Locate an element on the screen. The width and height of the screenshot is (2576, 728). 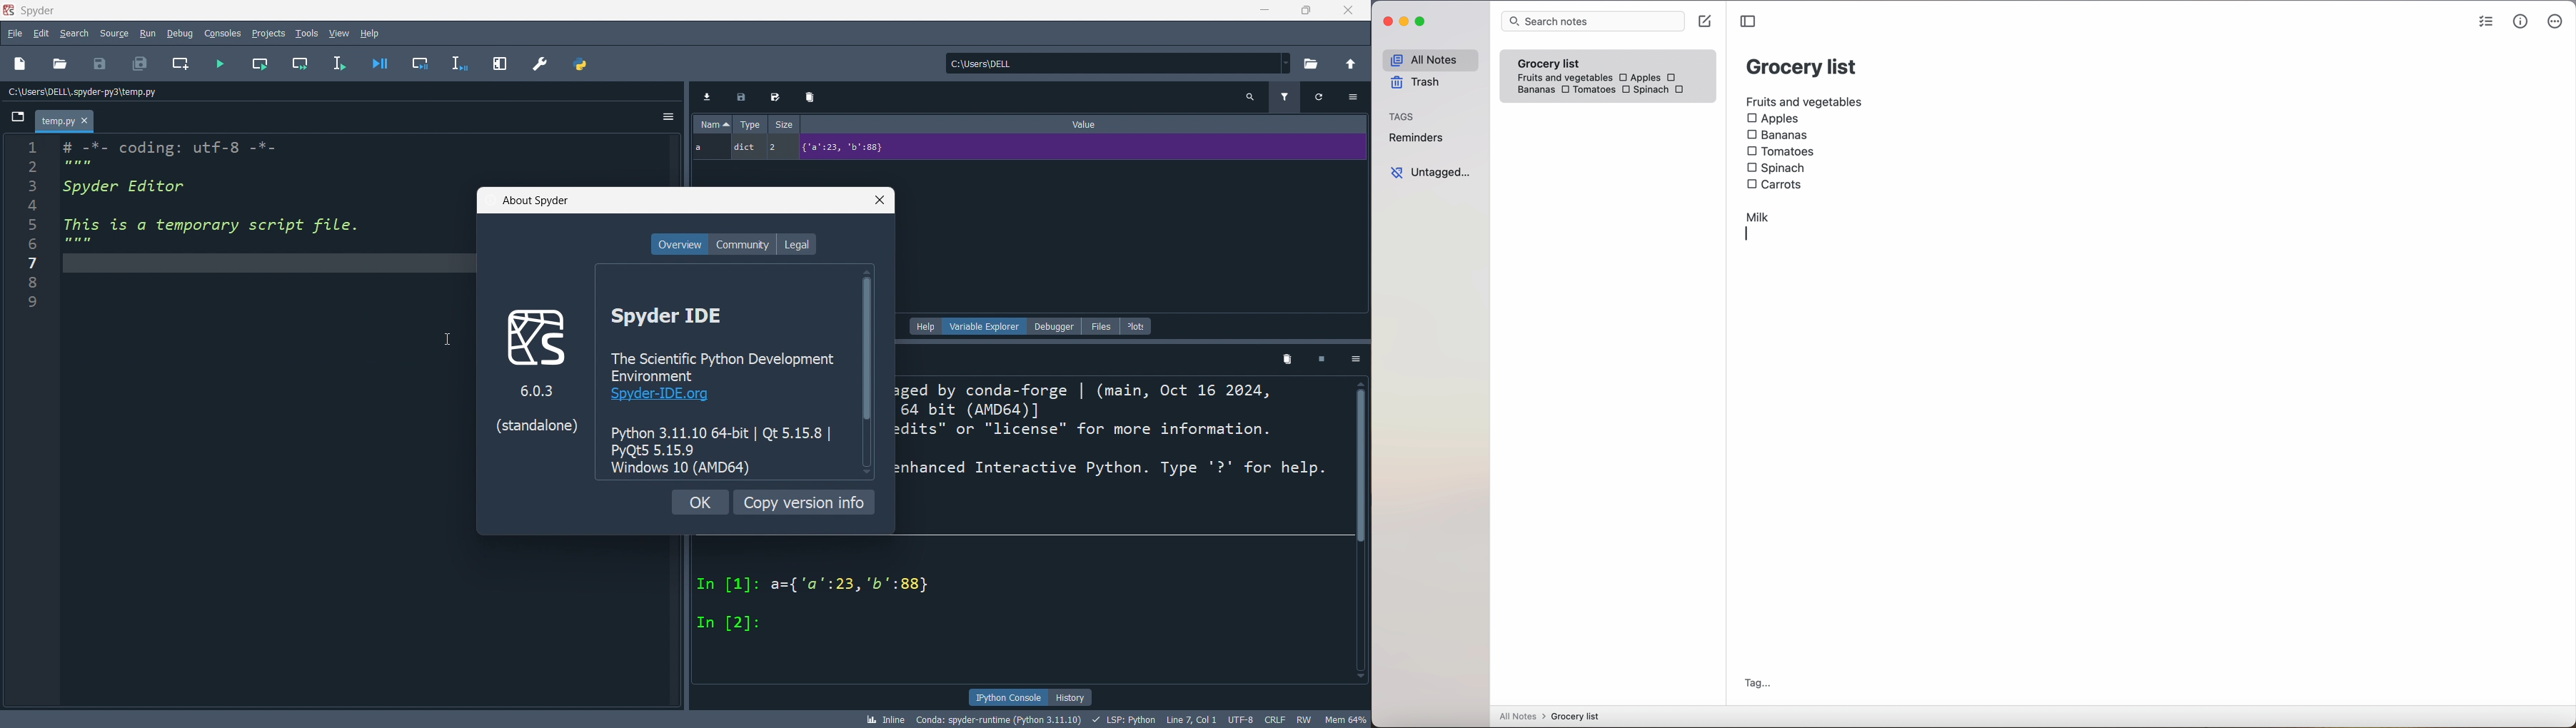
Apples checkbox is located at coordinates (1639, 77).